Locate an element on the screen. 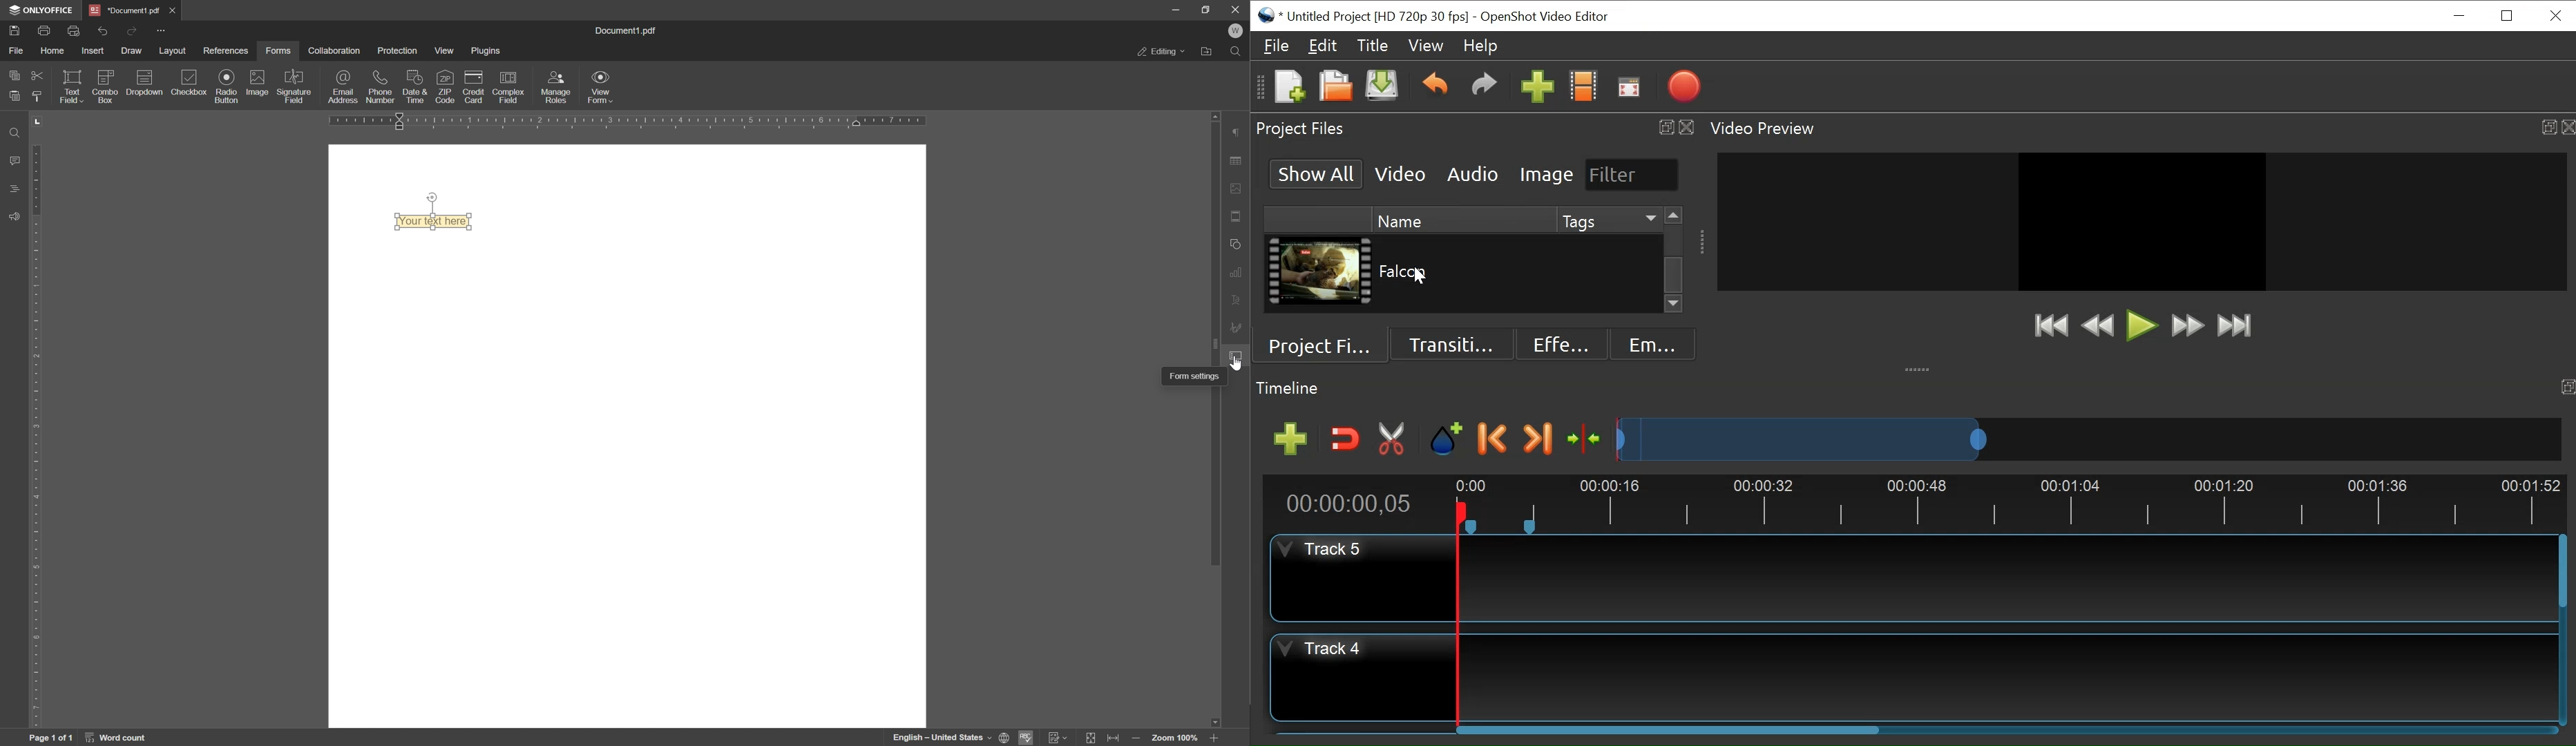  header and footer settings is located at coordinates (1236, 215).